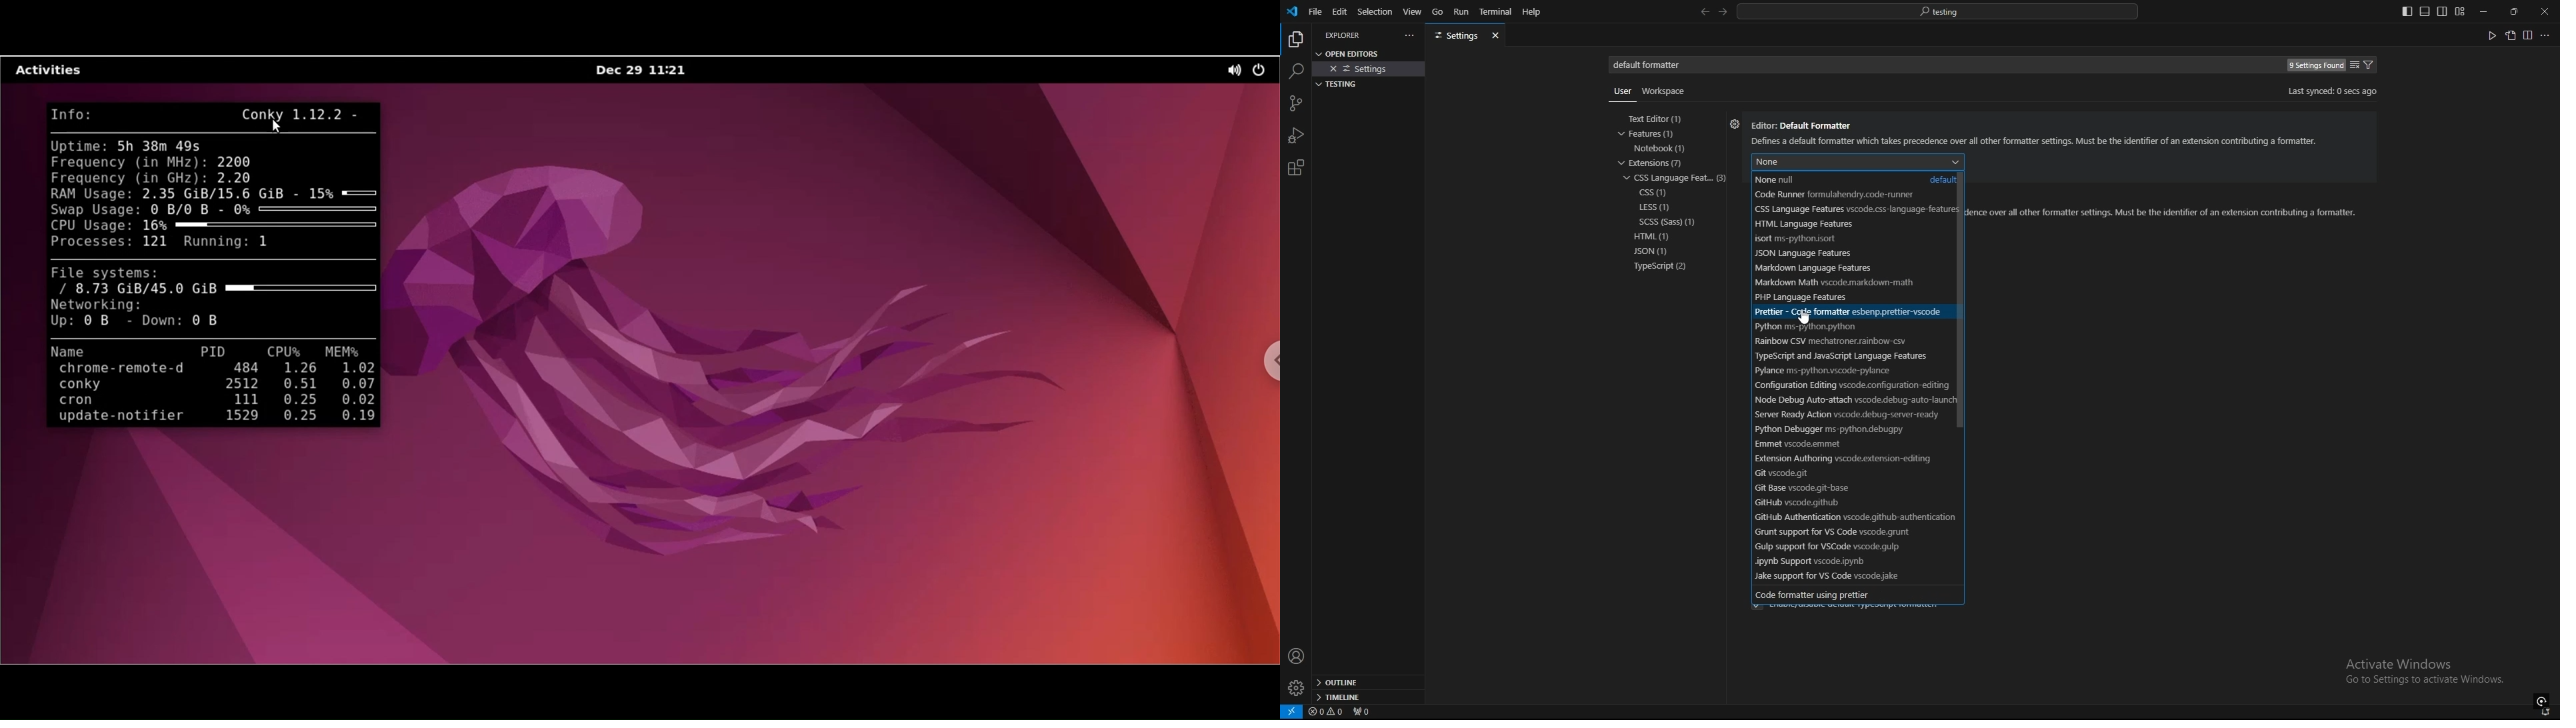  What do you see at coordinates (1833, 487) in the screenshot?
I see `gitbase` at bounding box center [1833, 487].